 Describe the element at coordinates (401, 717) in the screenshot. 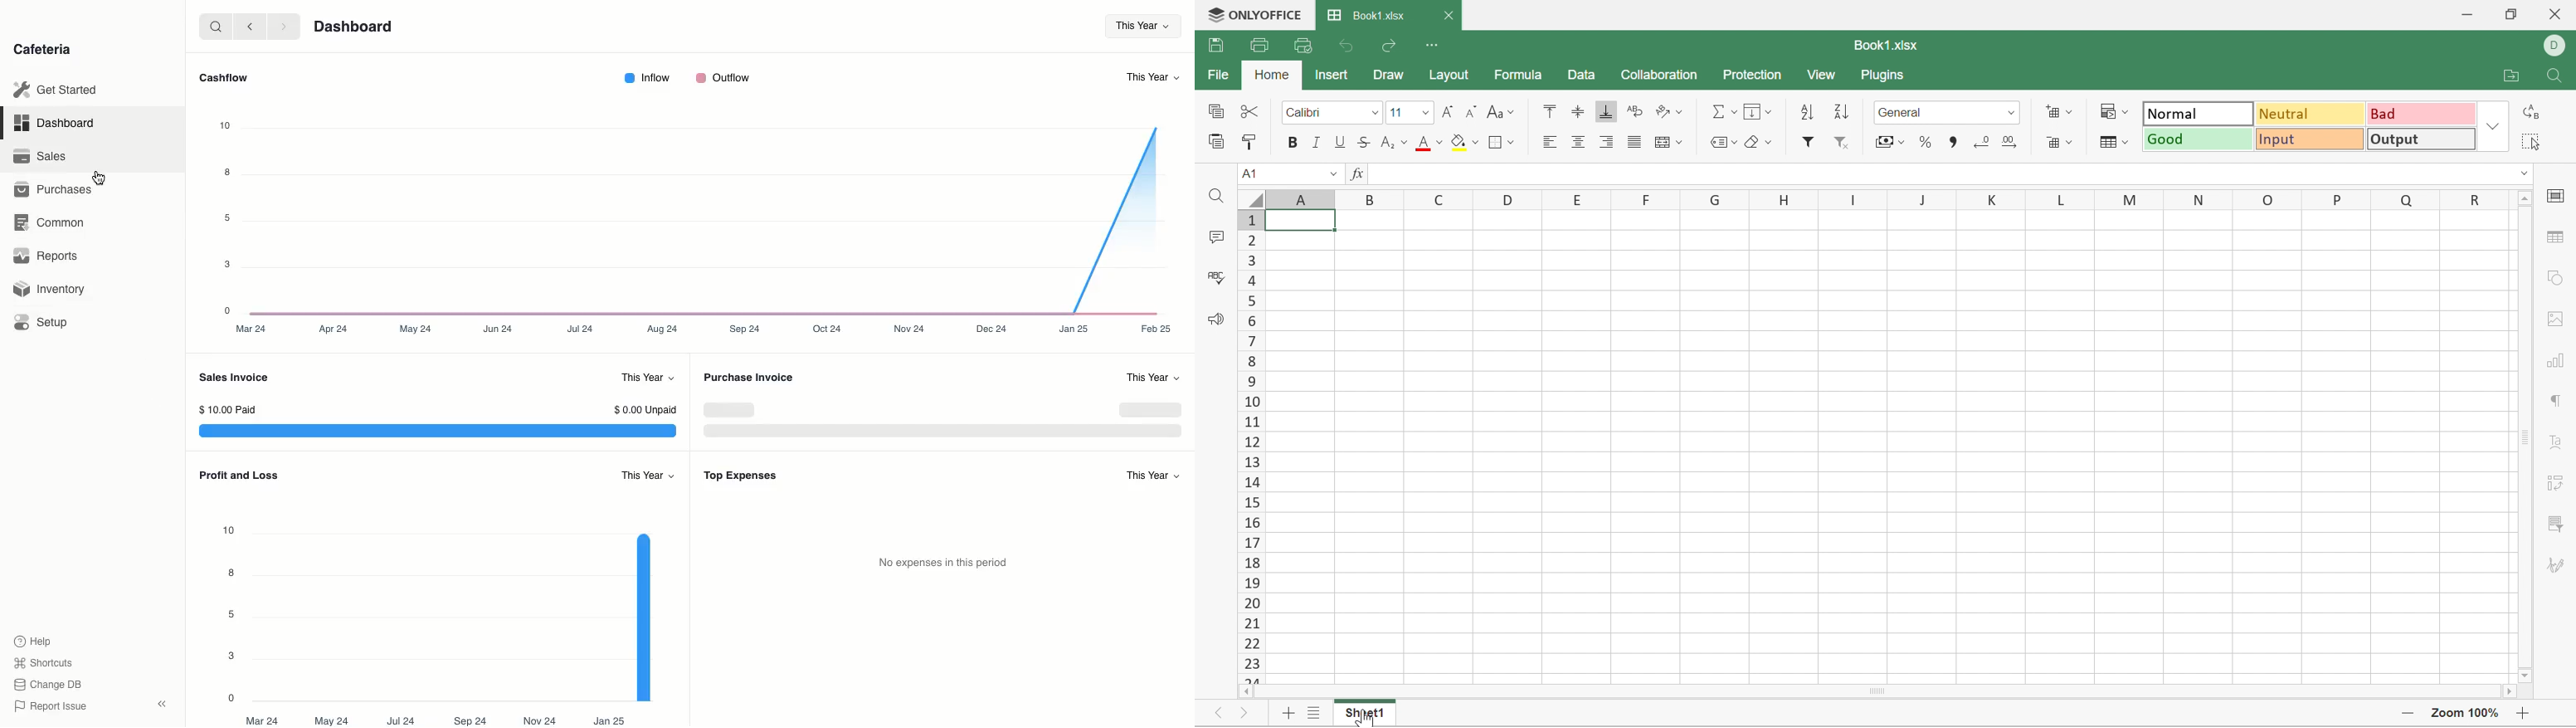

I see `Jul 24` at that location.